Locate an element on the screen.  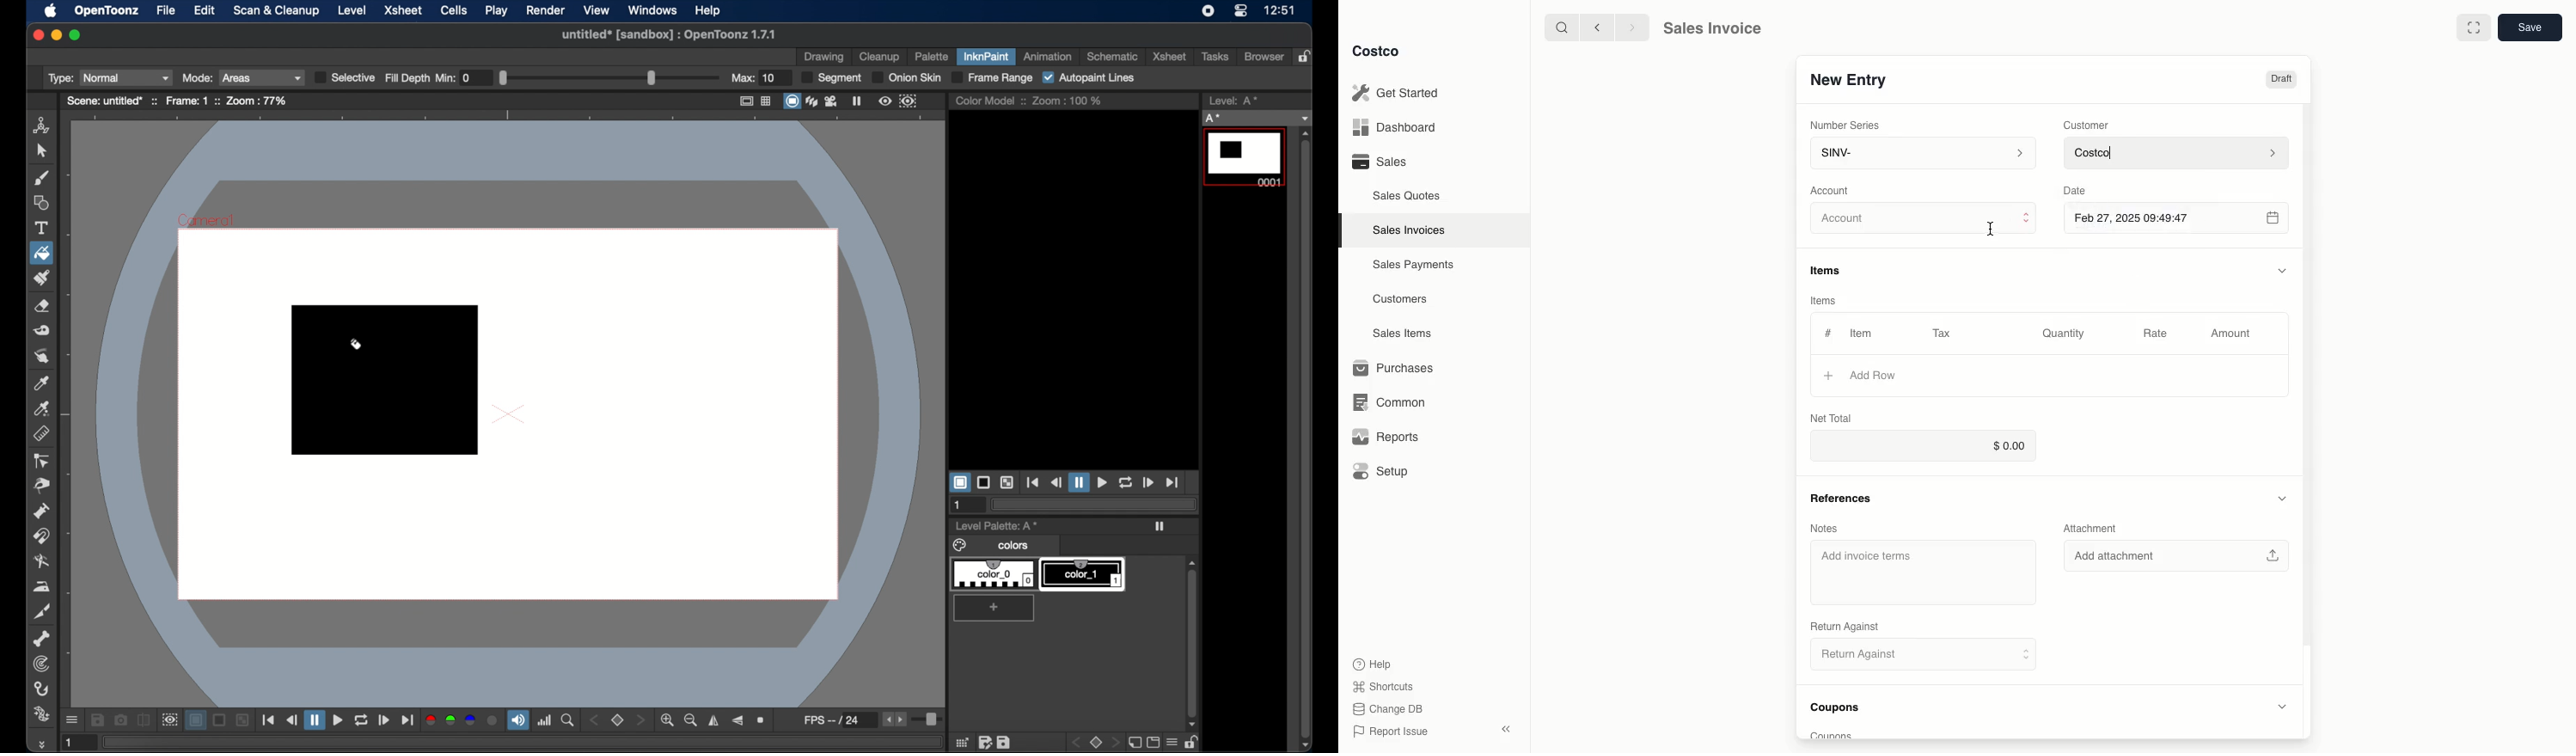
Number Series is located at coordinates (1846, 124).